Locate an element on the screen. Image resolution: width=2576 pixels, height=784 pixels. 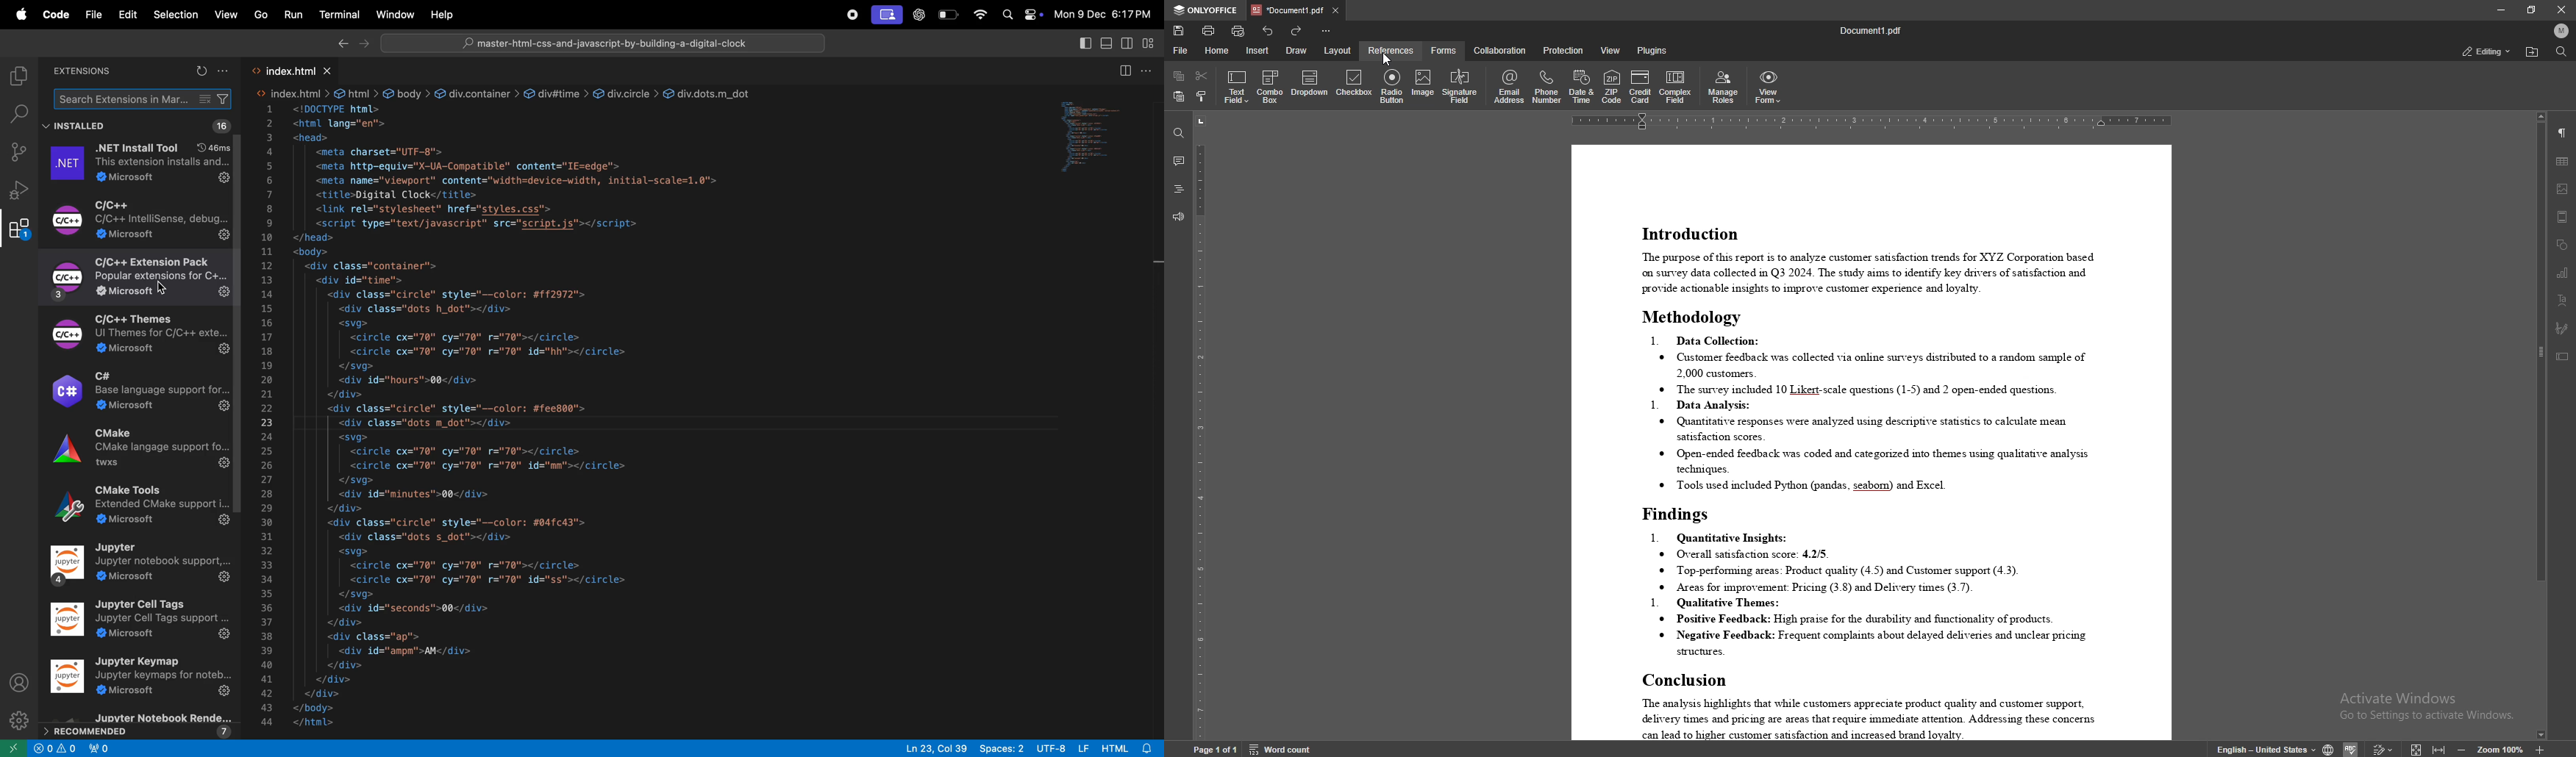
 is located at coordinates (2350, 749).